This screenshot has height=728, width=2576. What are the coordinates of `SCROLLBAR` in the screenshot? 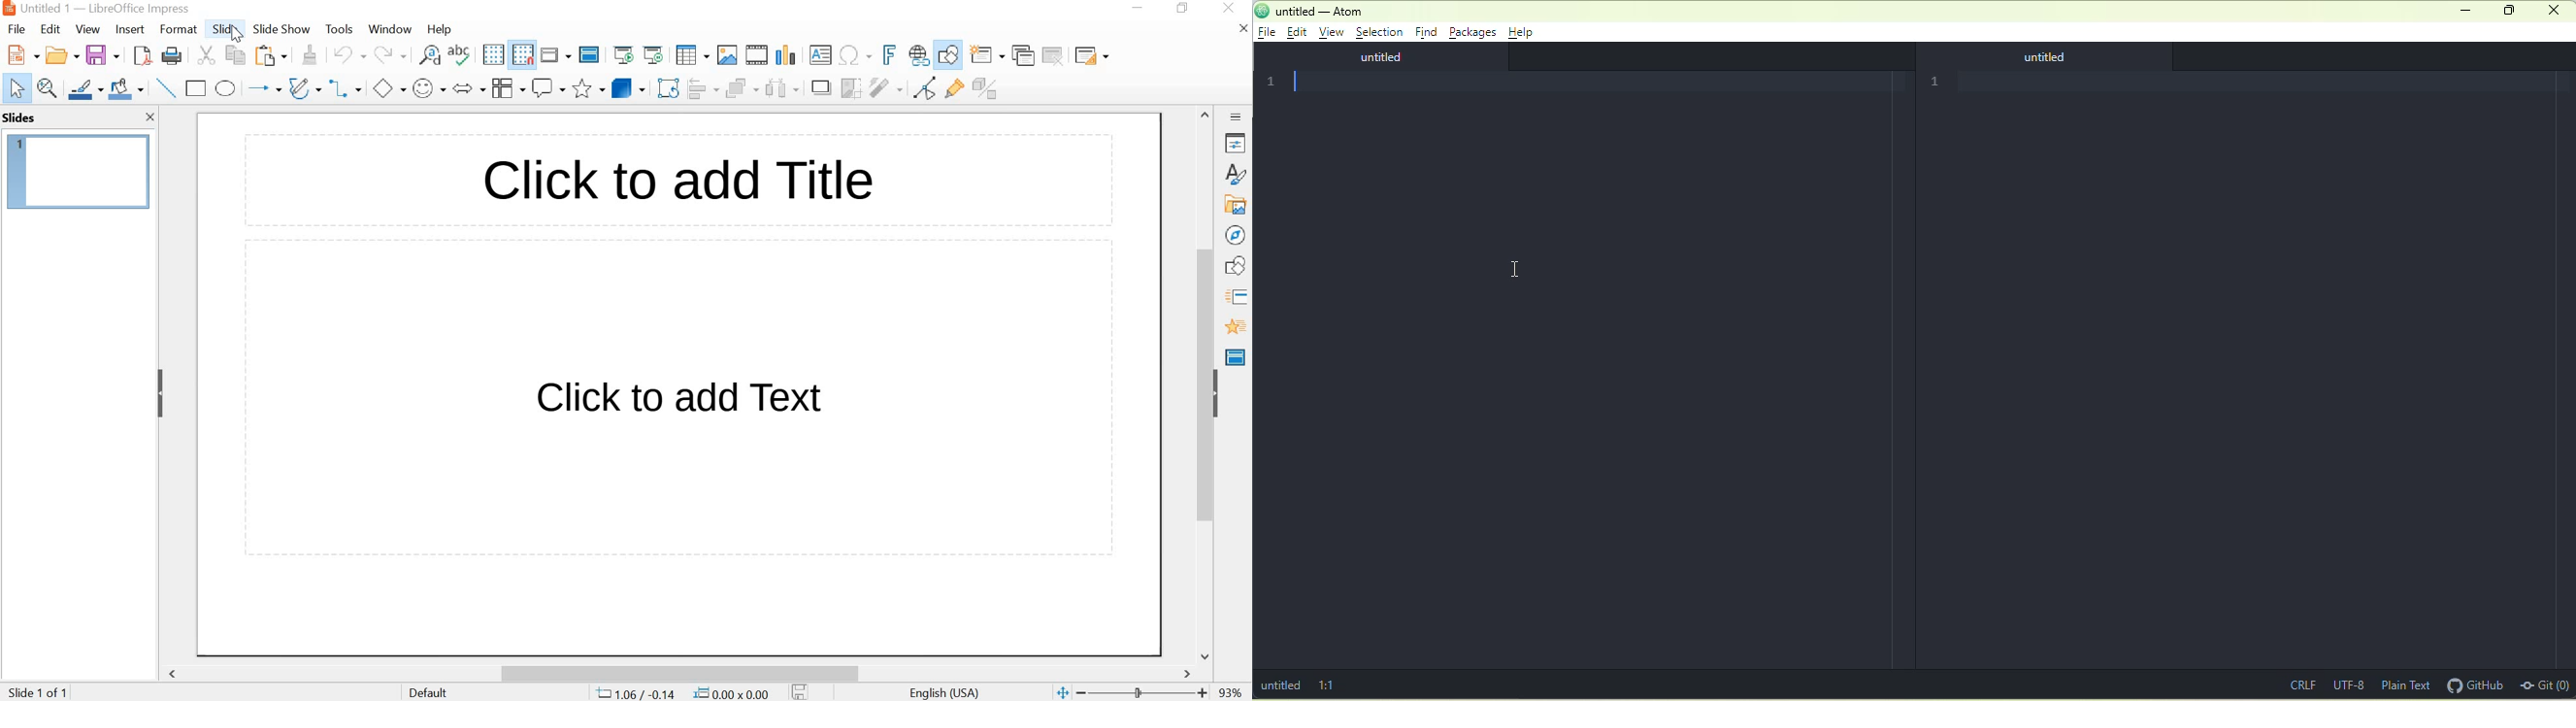 It's located at (684, 670).